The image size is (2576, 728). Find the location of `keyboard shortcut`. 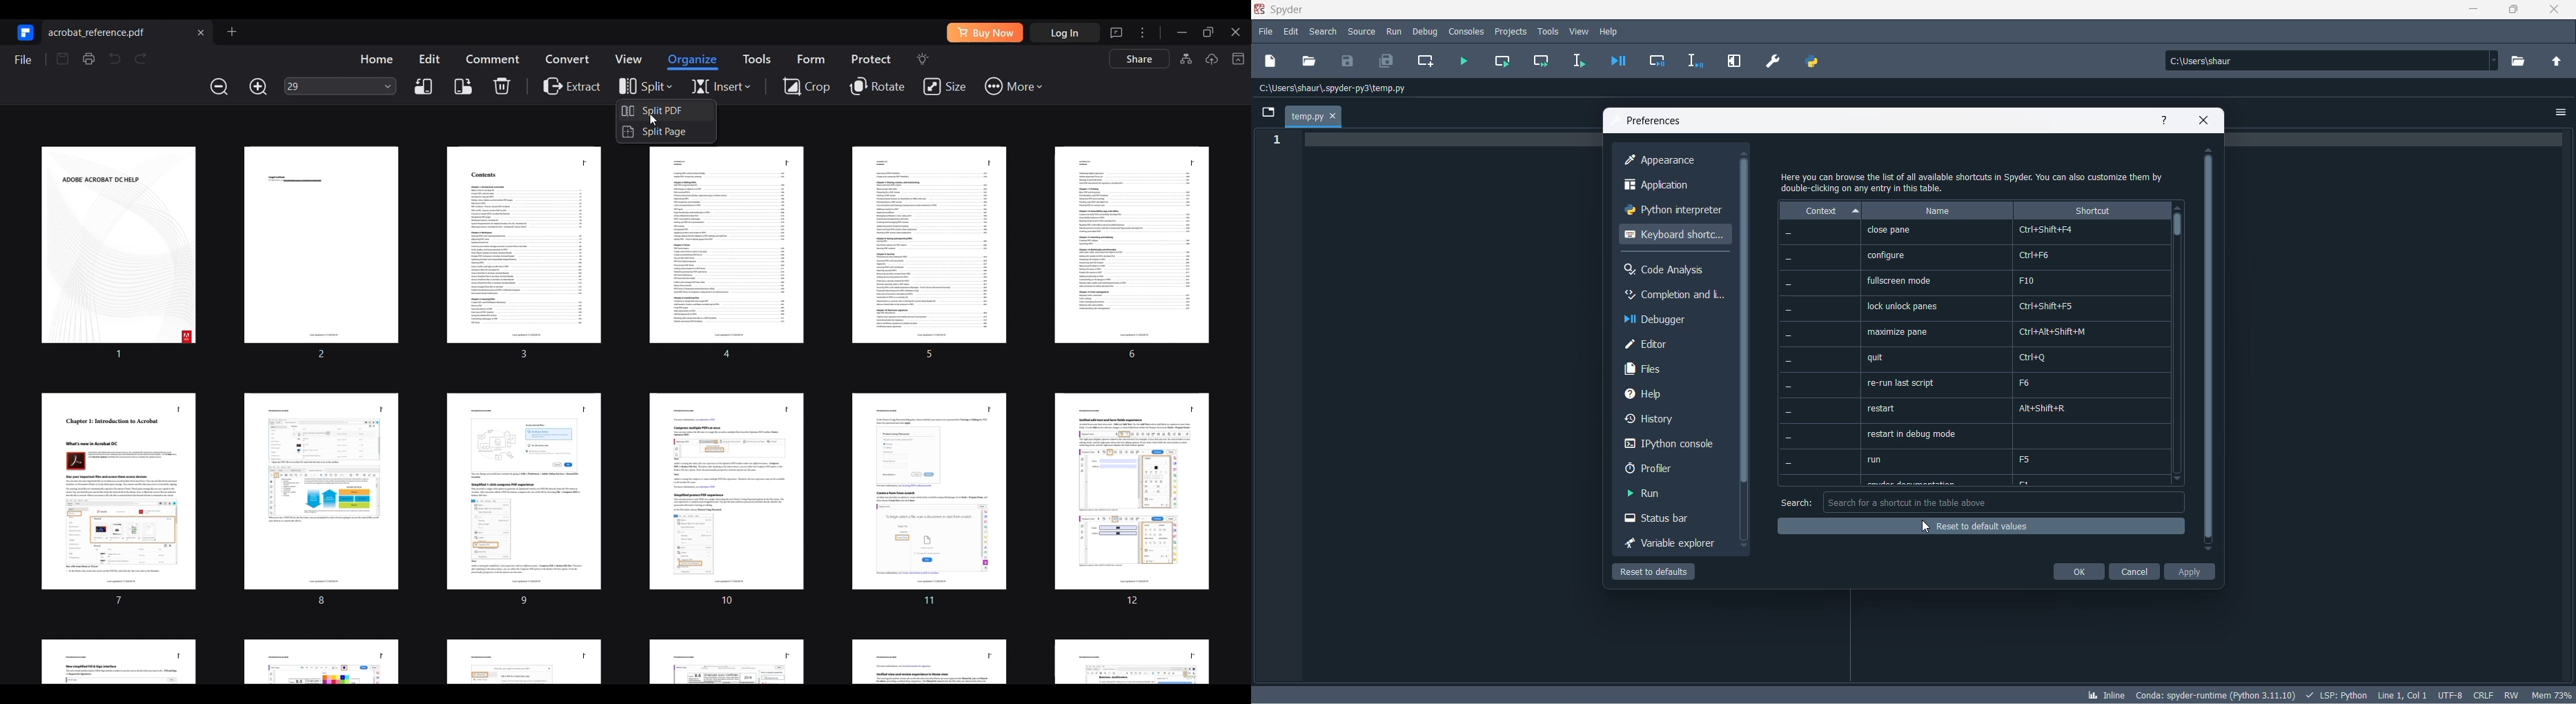

keyboard shortcut is located at coordinates (1678, 235).